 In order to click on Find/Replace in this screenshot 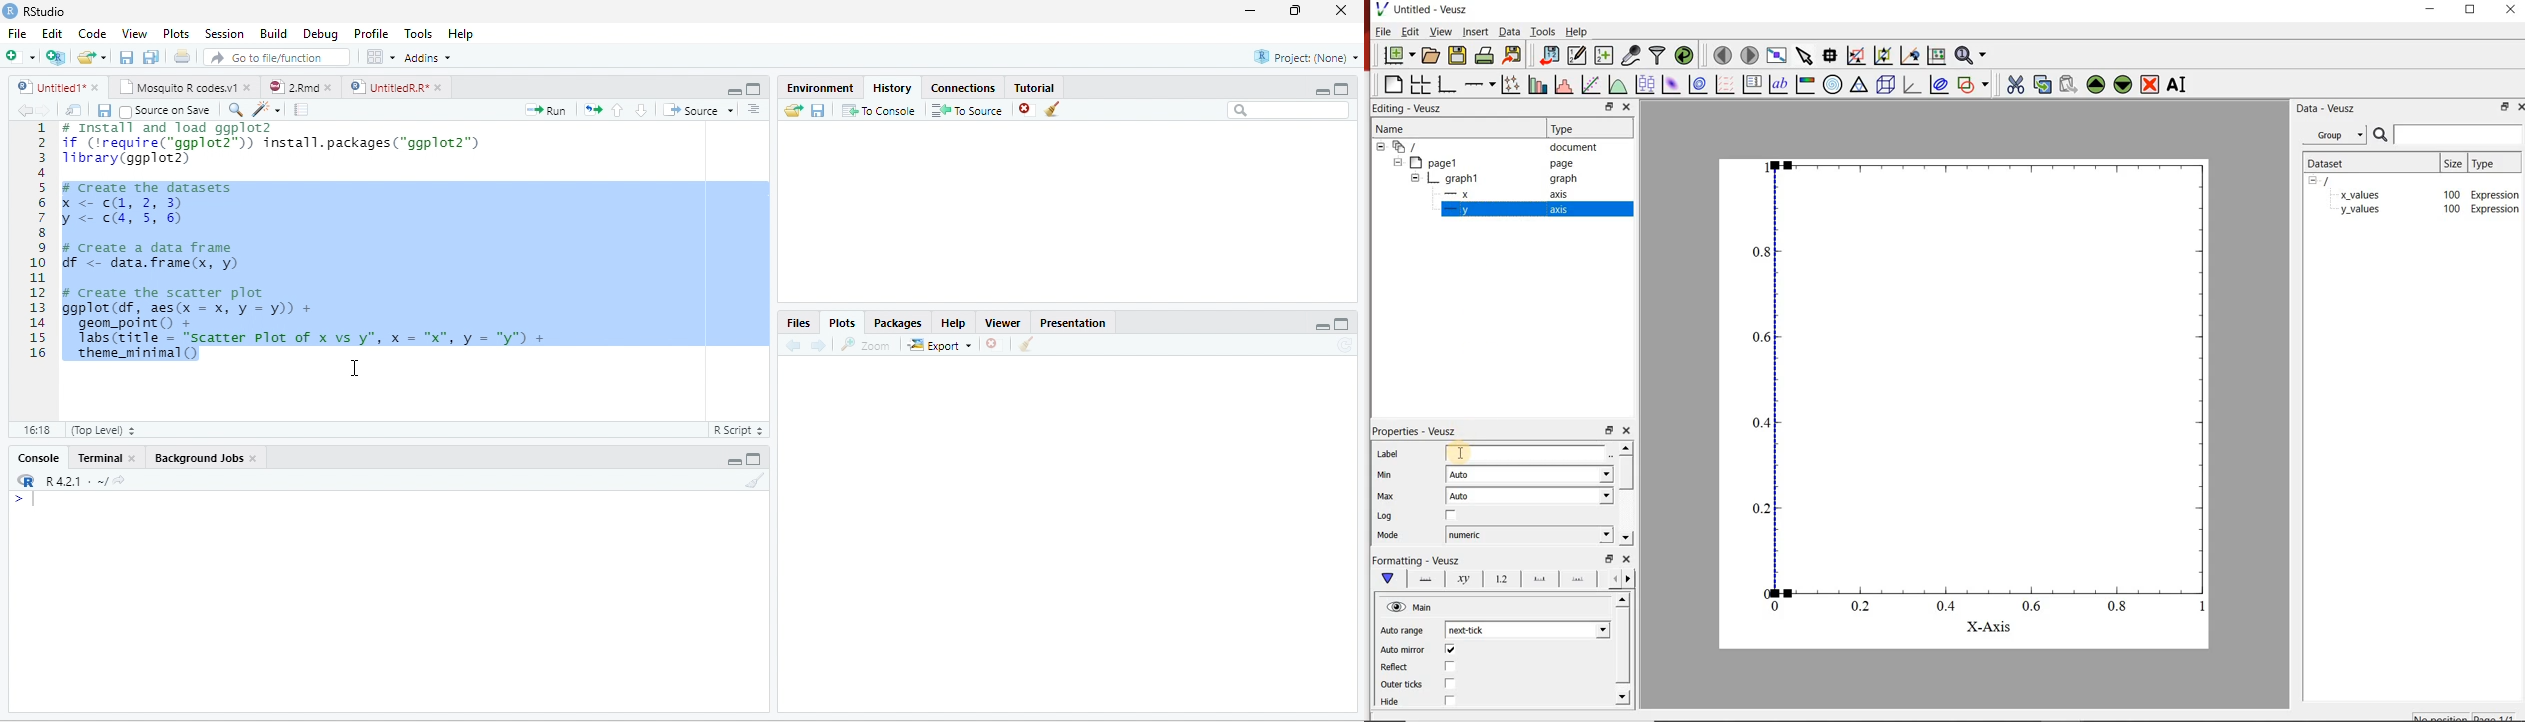, I will do `click(237, 111)`.